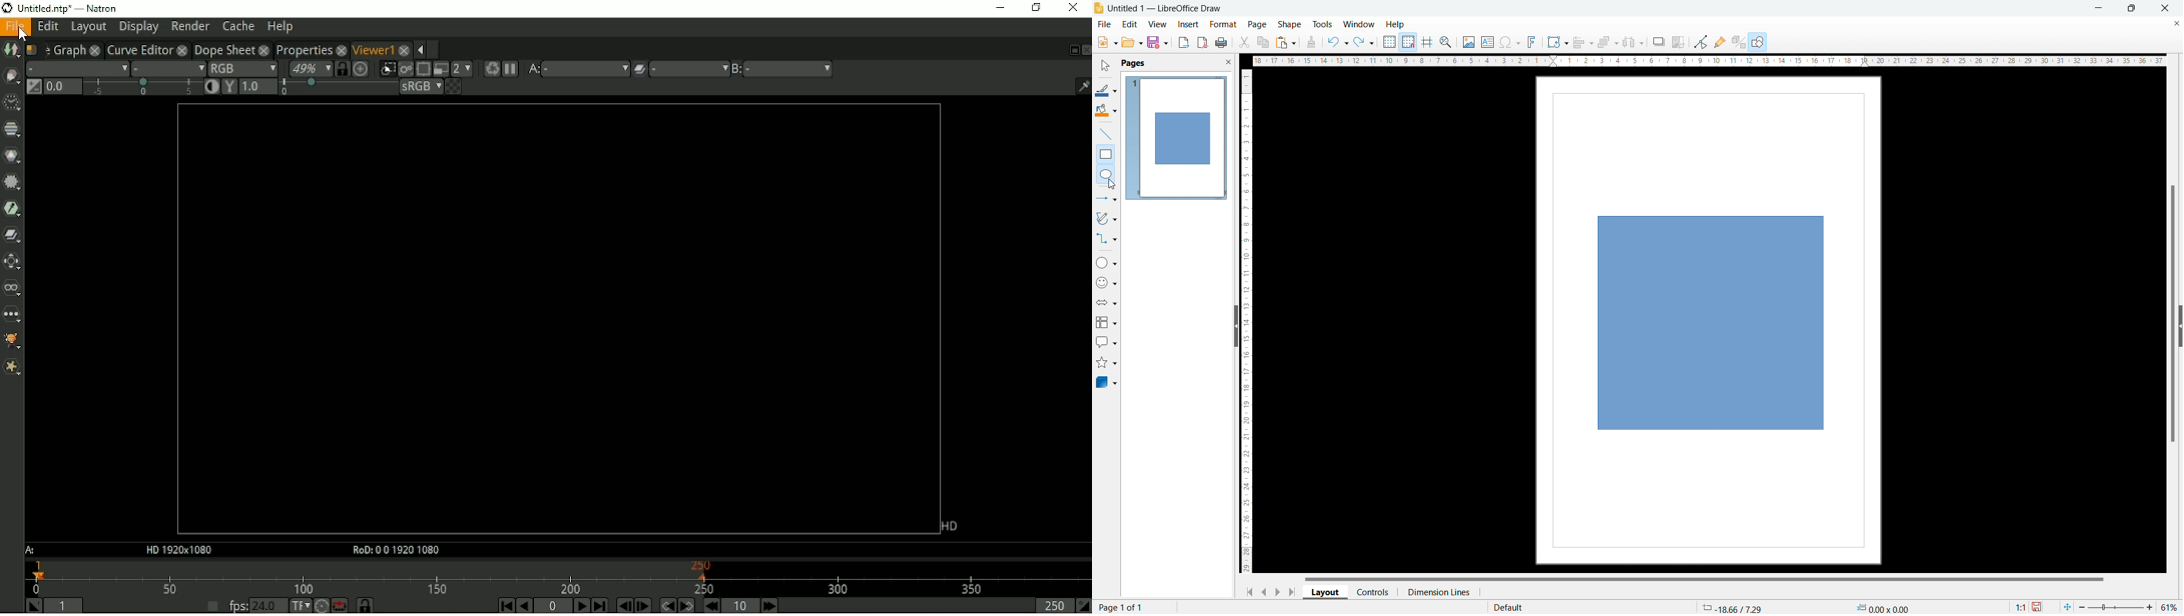 Image resolution: width=2184 pixels, height=616 pixels. Describe the element at coordinates (1235, 326) in the screenshot. I see `hide pane` at that location.